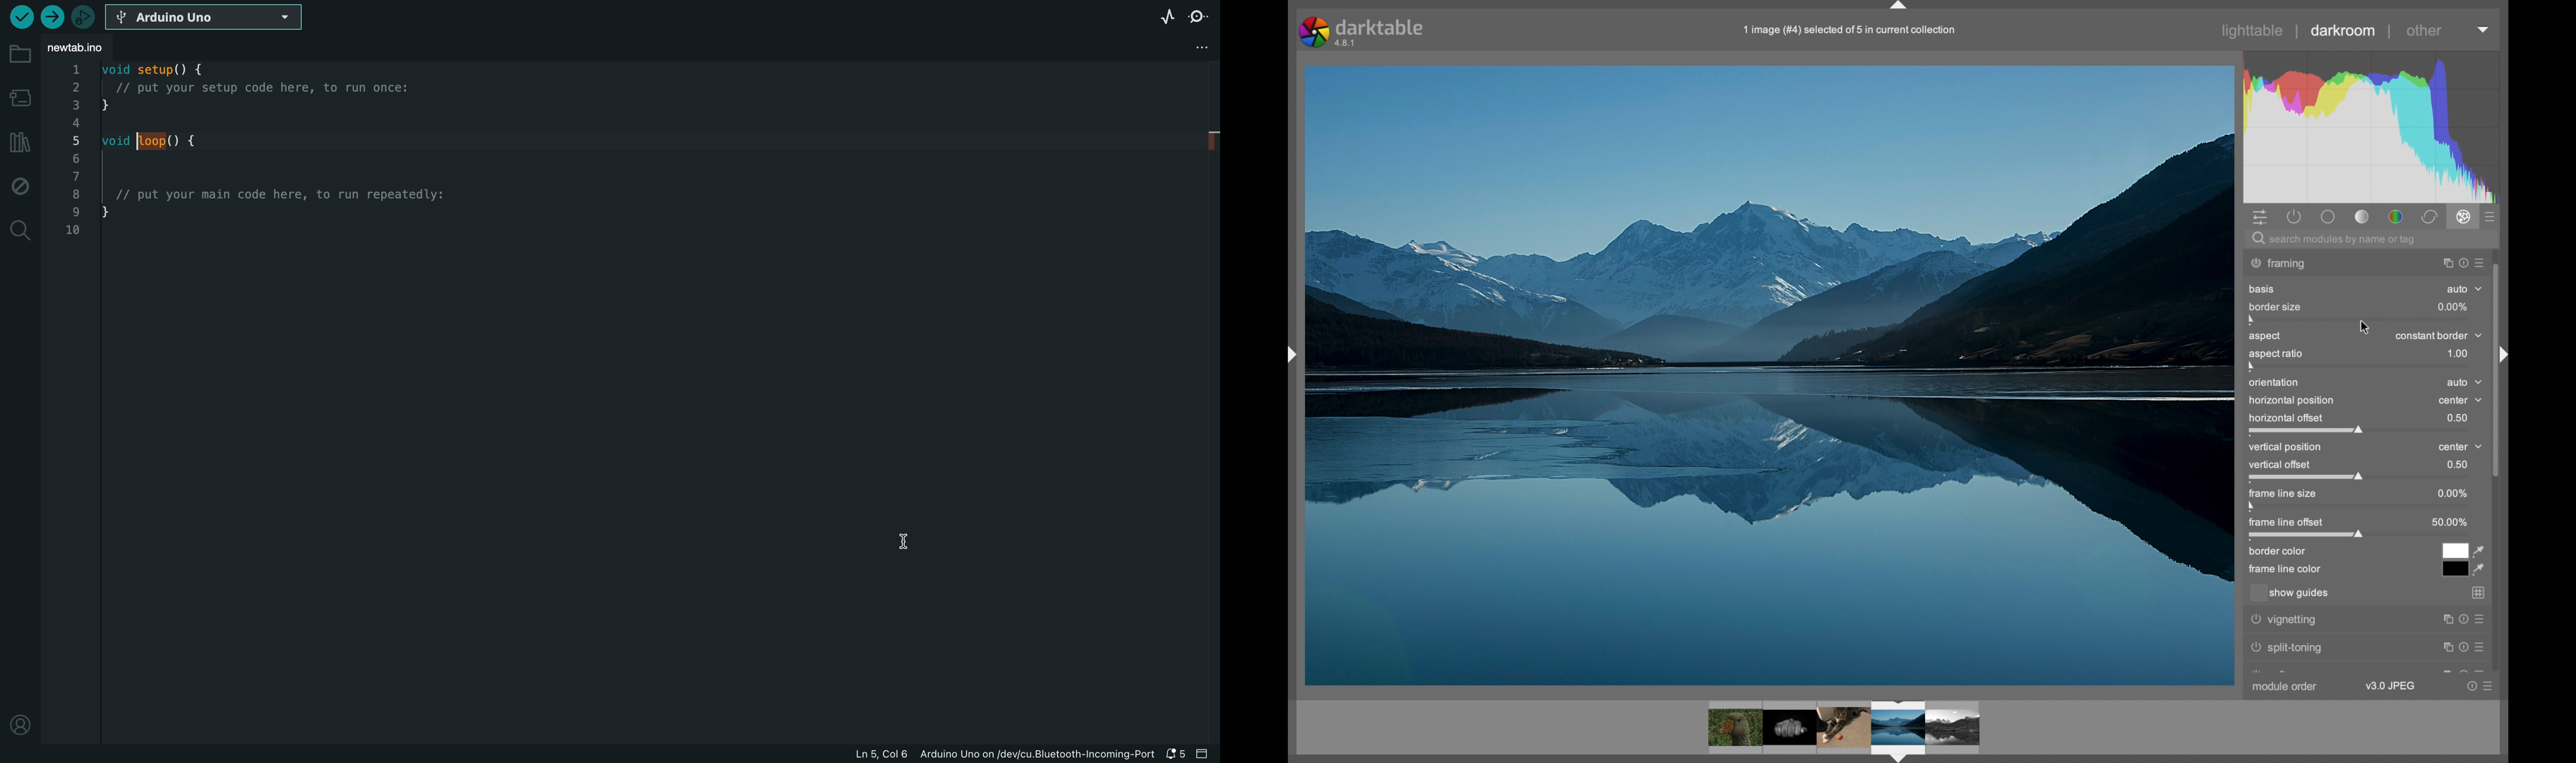  I want to click on basis, so click(2262, 290).